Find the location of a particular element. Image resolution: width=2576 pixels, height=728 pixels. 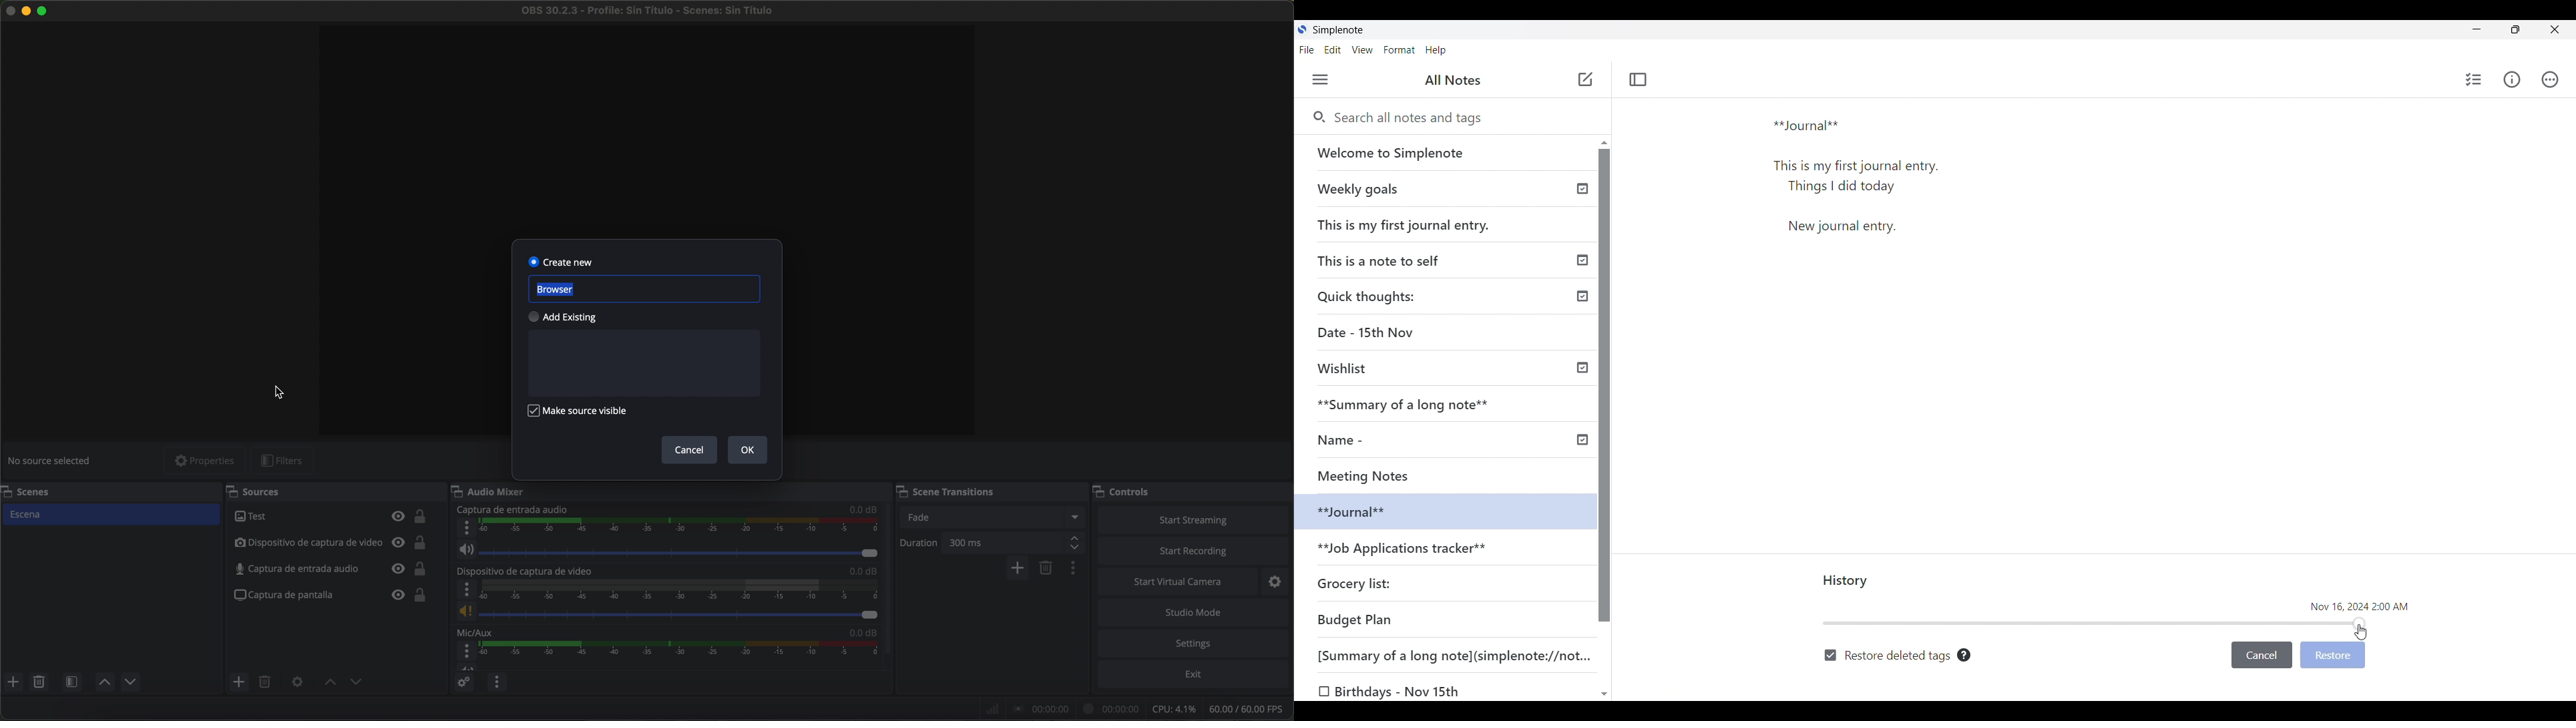

mic/aux is located at coordinates (480, 632).